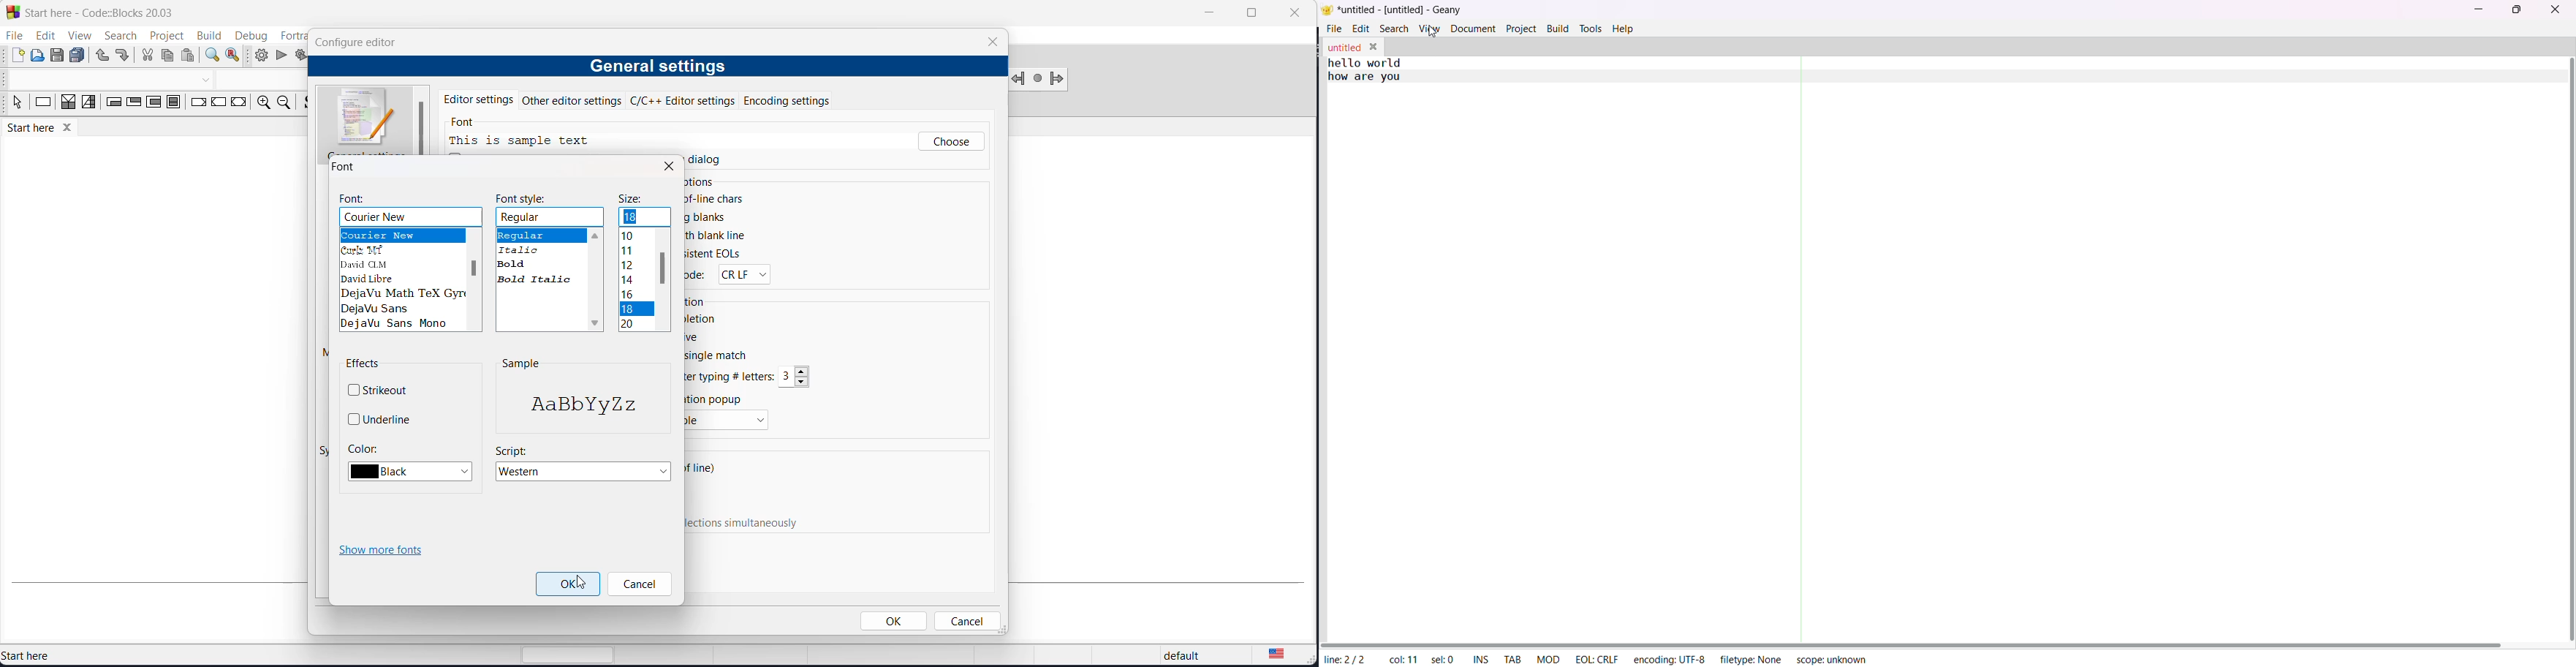 The height and width of the screenshot is (672, 2576). What do you see at coordinates (69, 105) in the screenshot?
I see `decision` at bounding box center [69, 105].